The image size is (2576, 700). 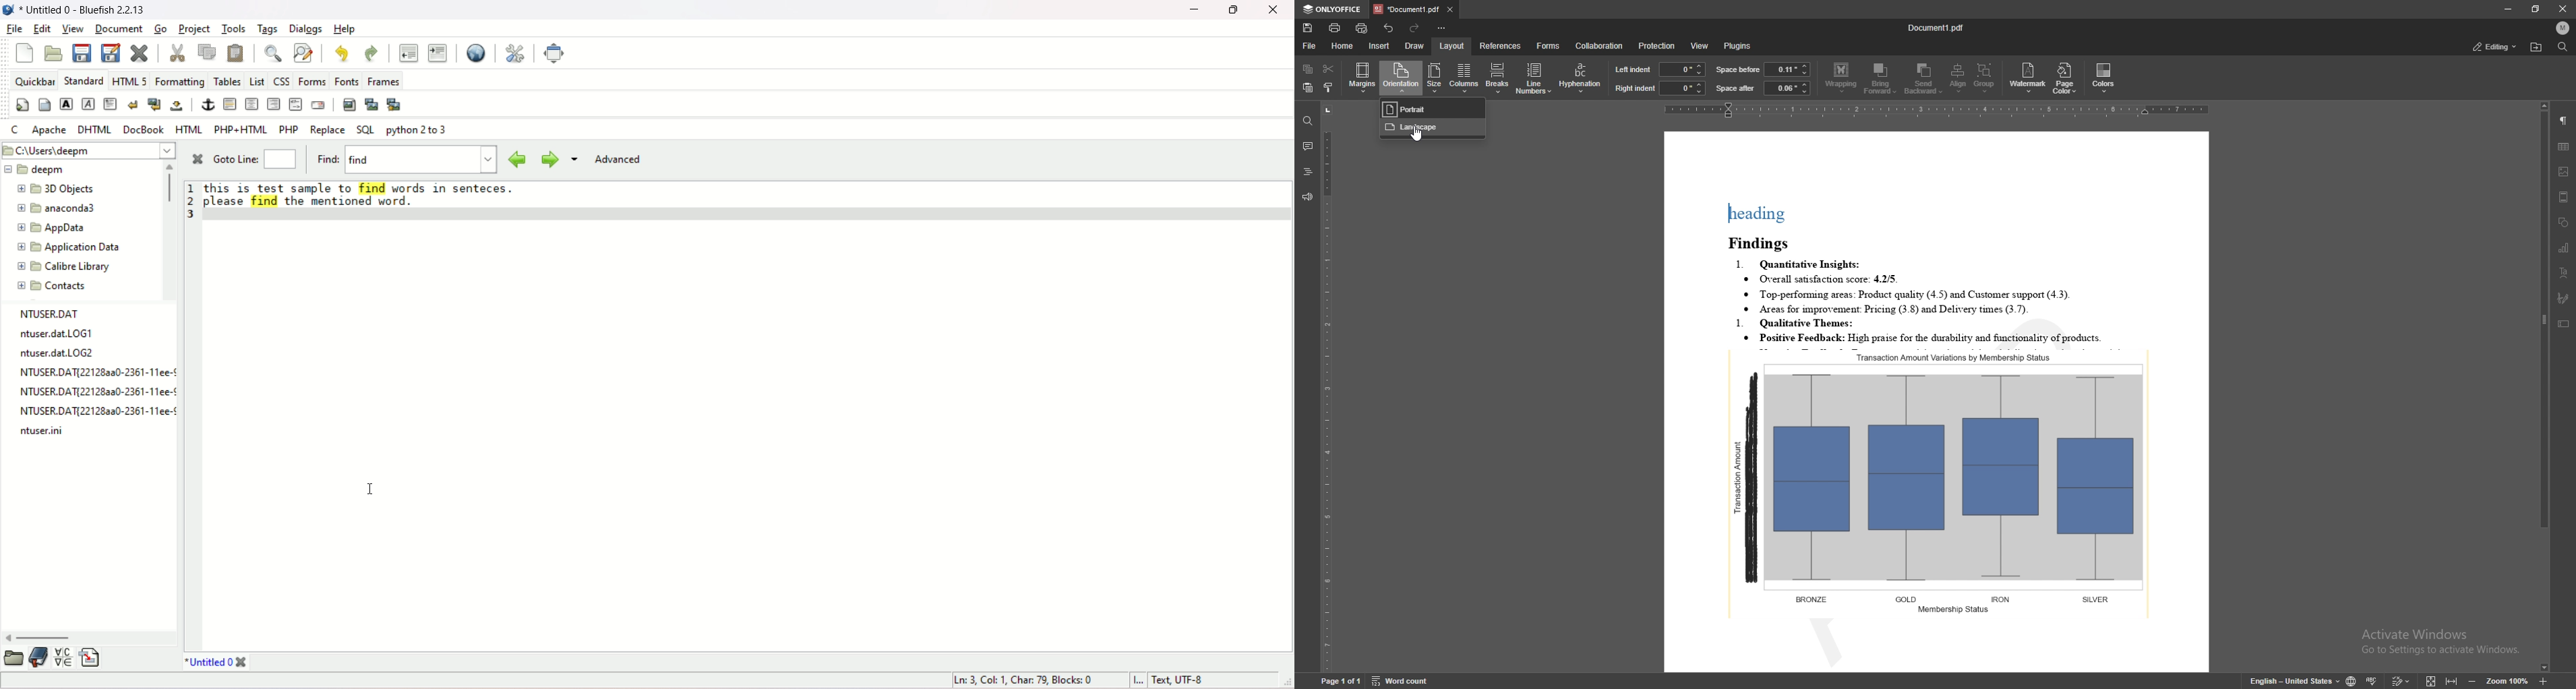 What do you see at coordinates (1195, 9) in the screenshot?
I see `minimize` at bounding box center [1195, 9].